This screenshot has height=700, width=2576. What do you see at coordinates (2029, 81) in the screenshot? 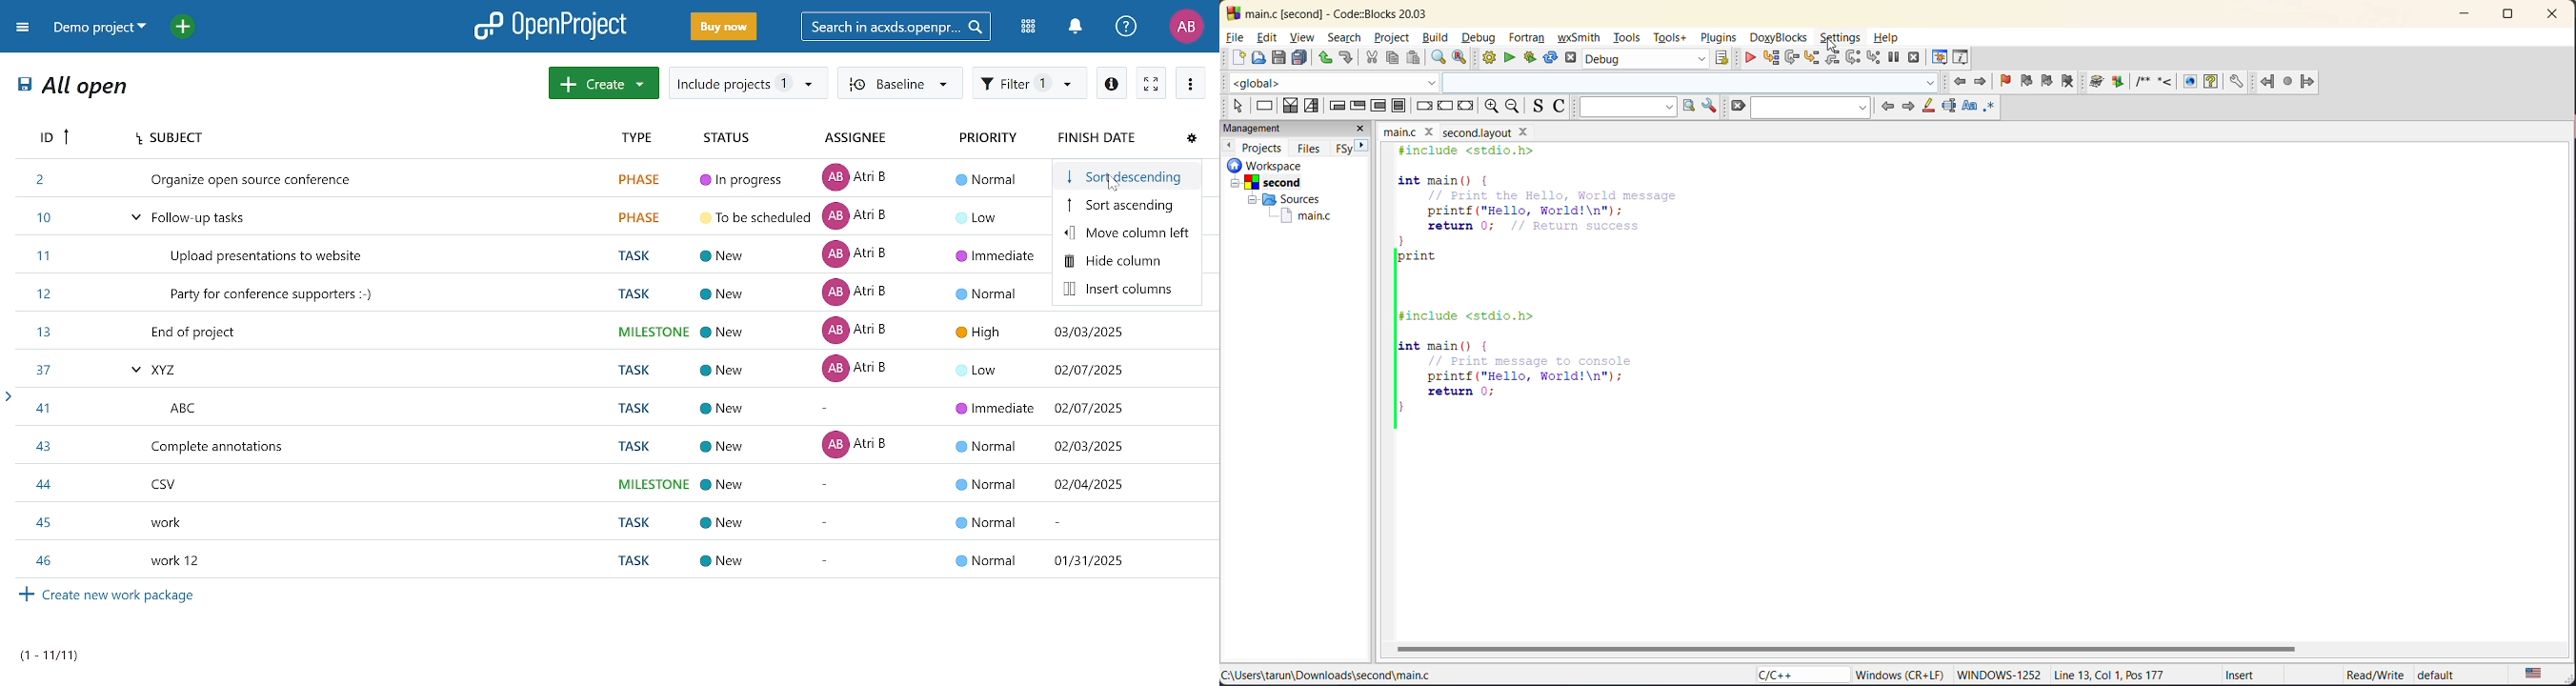
I see `previous bookmark` at bounding box center [2029, 81].